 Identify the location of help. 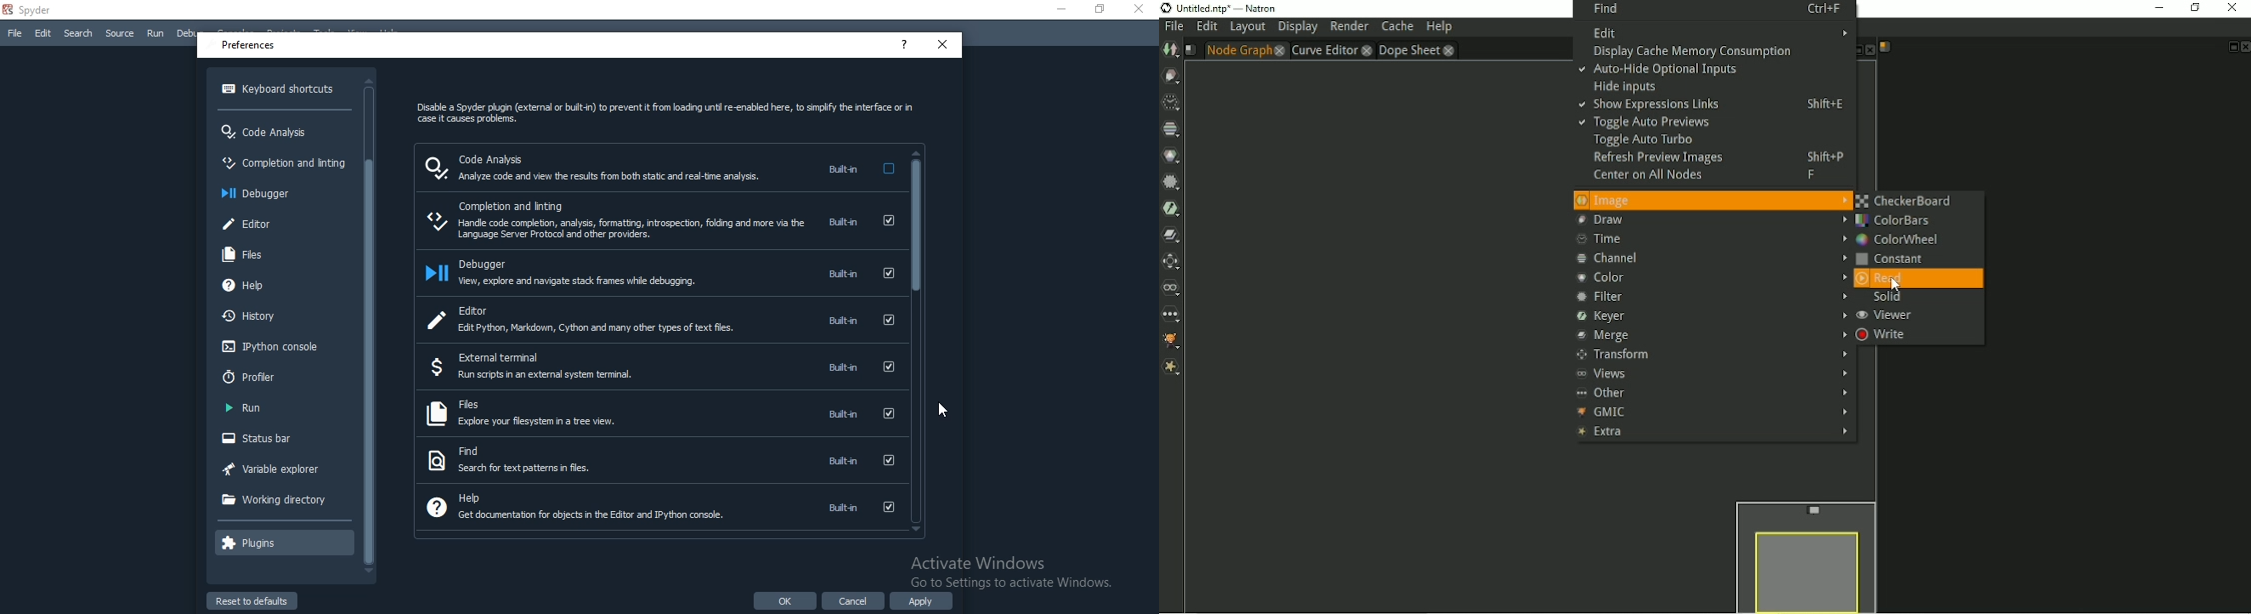
(659, 506).